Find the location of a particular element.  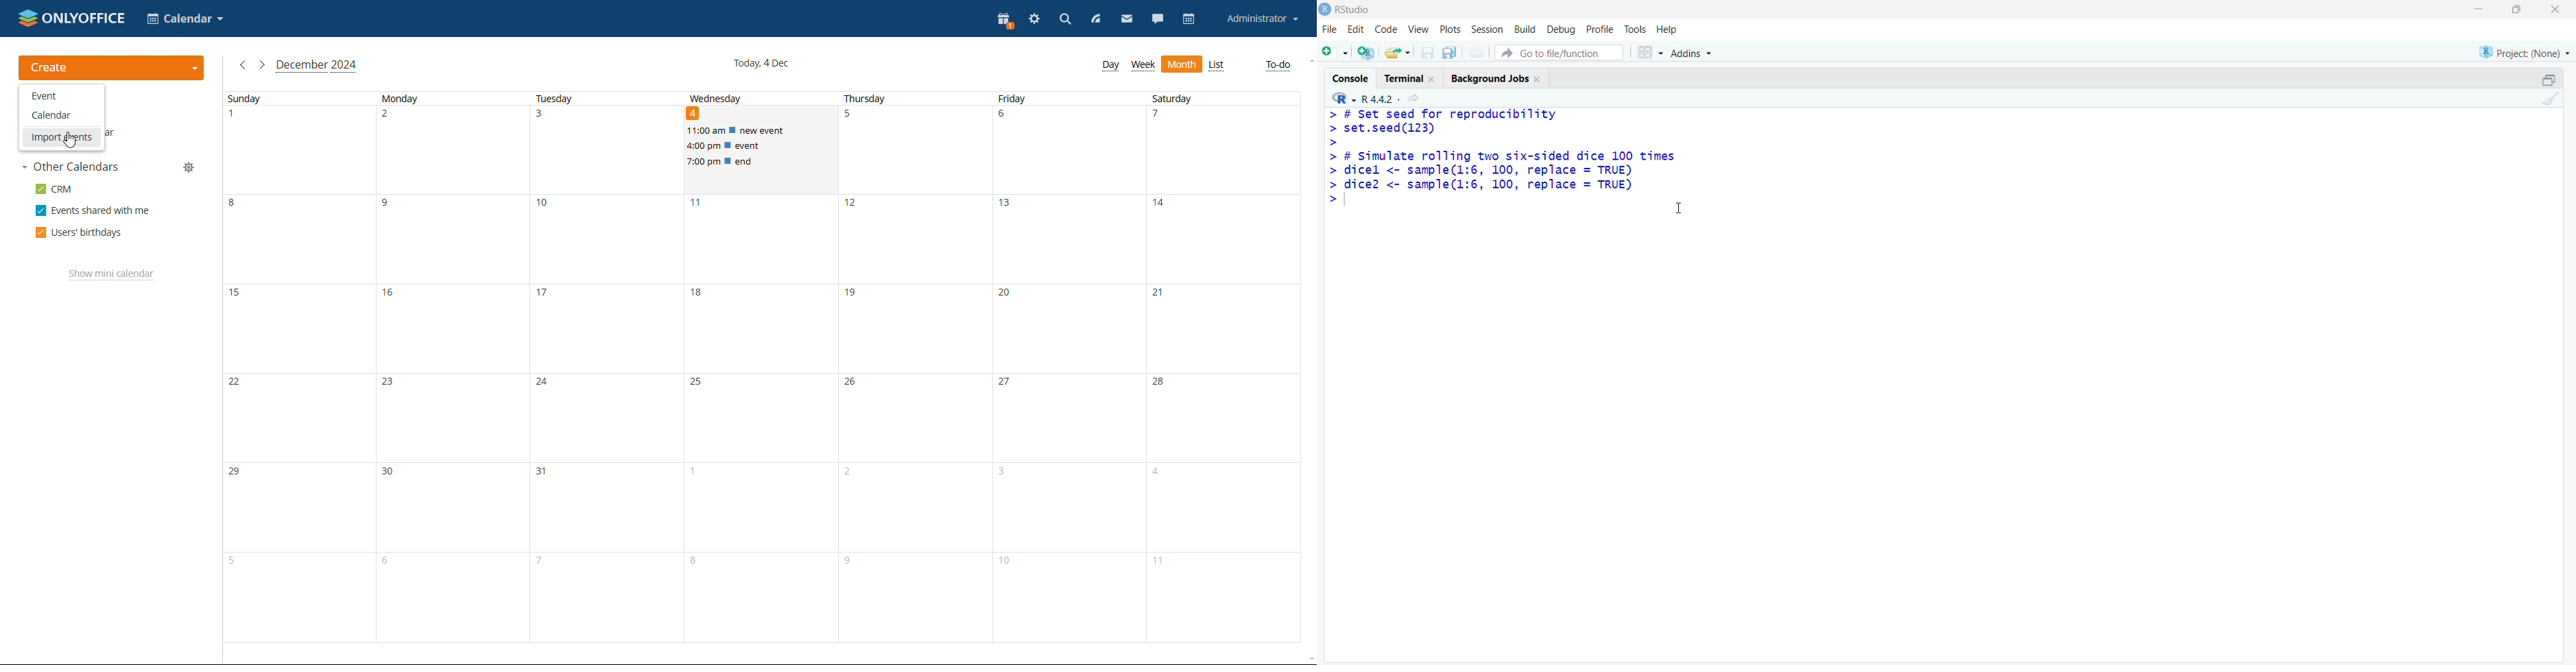

scheduled events is located at coordinates (761, 146).